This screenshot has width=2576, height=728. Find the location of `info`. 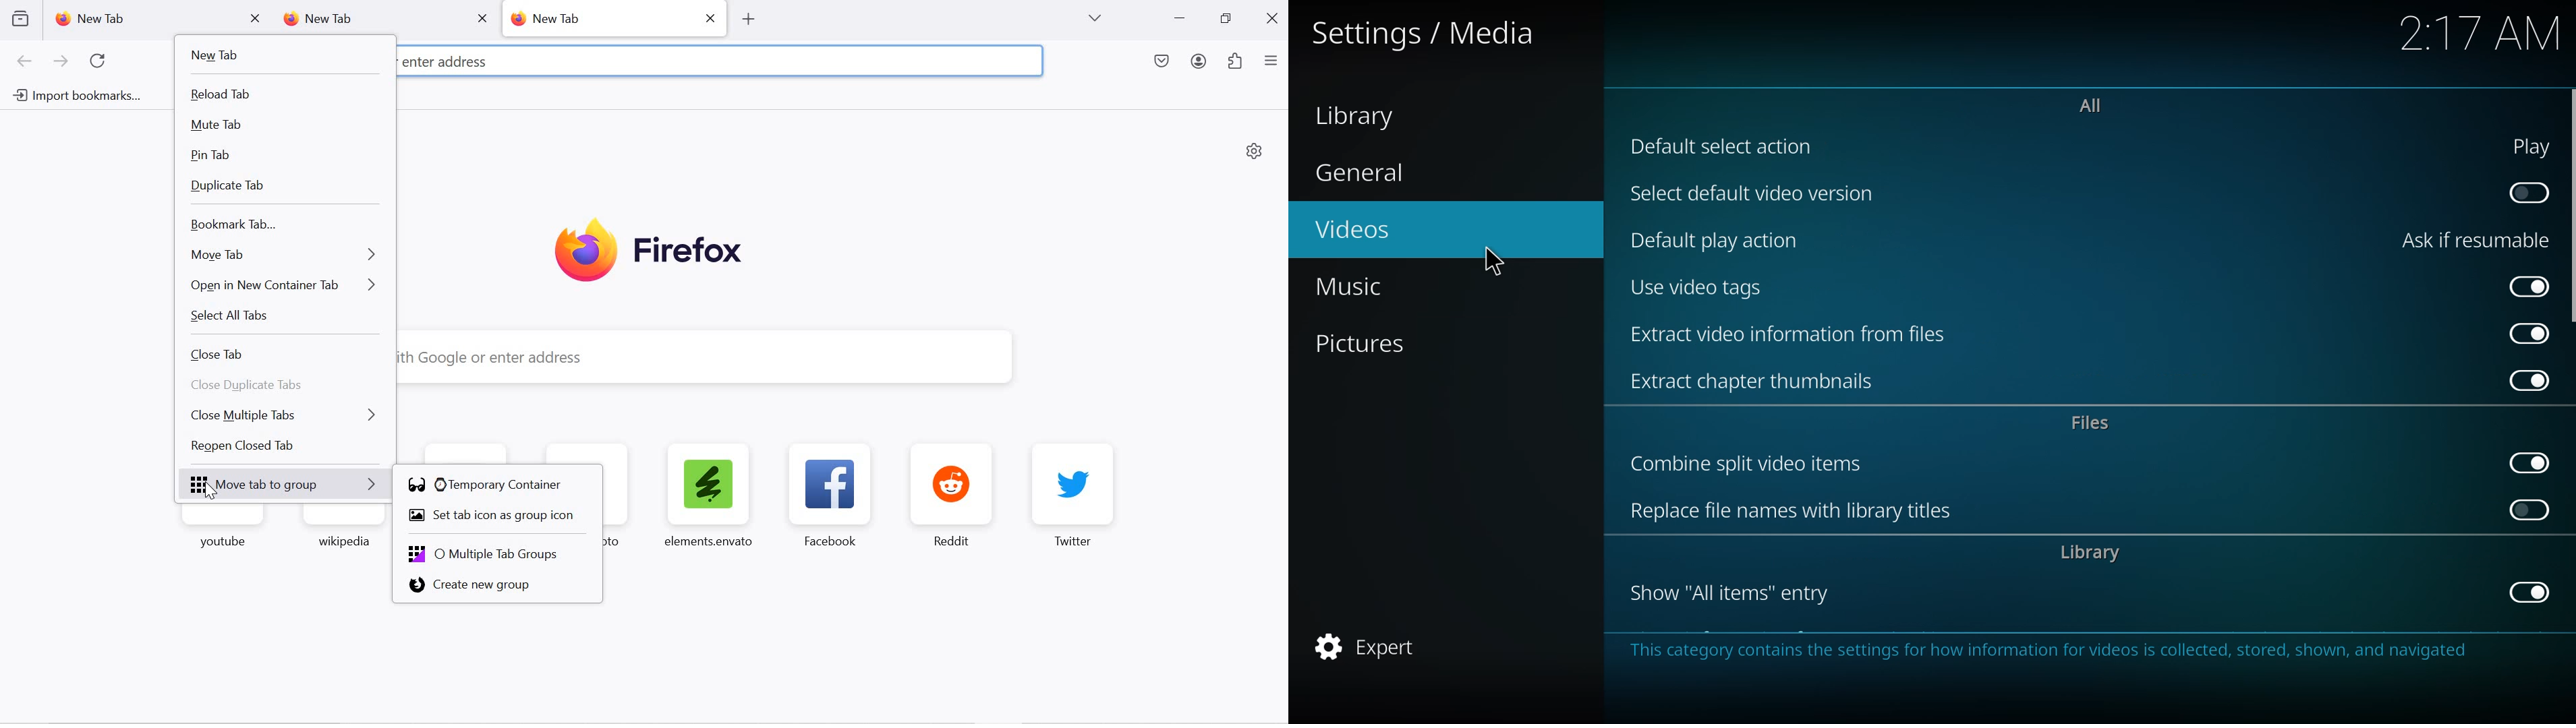

info is located at coordinates (2051, 650).